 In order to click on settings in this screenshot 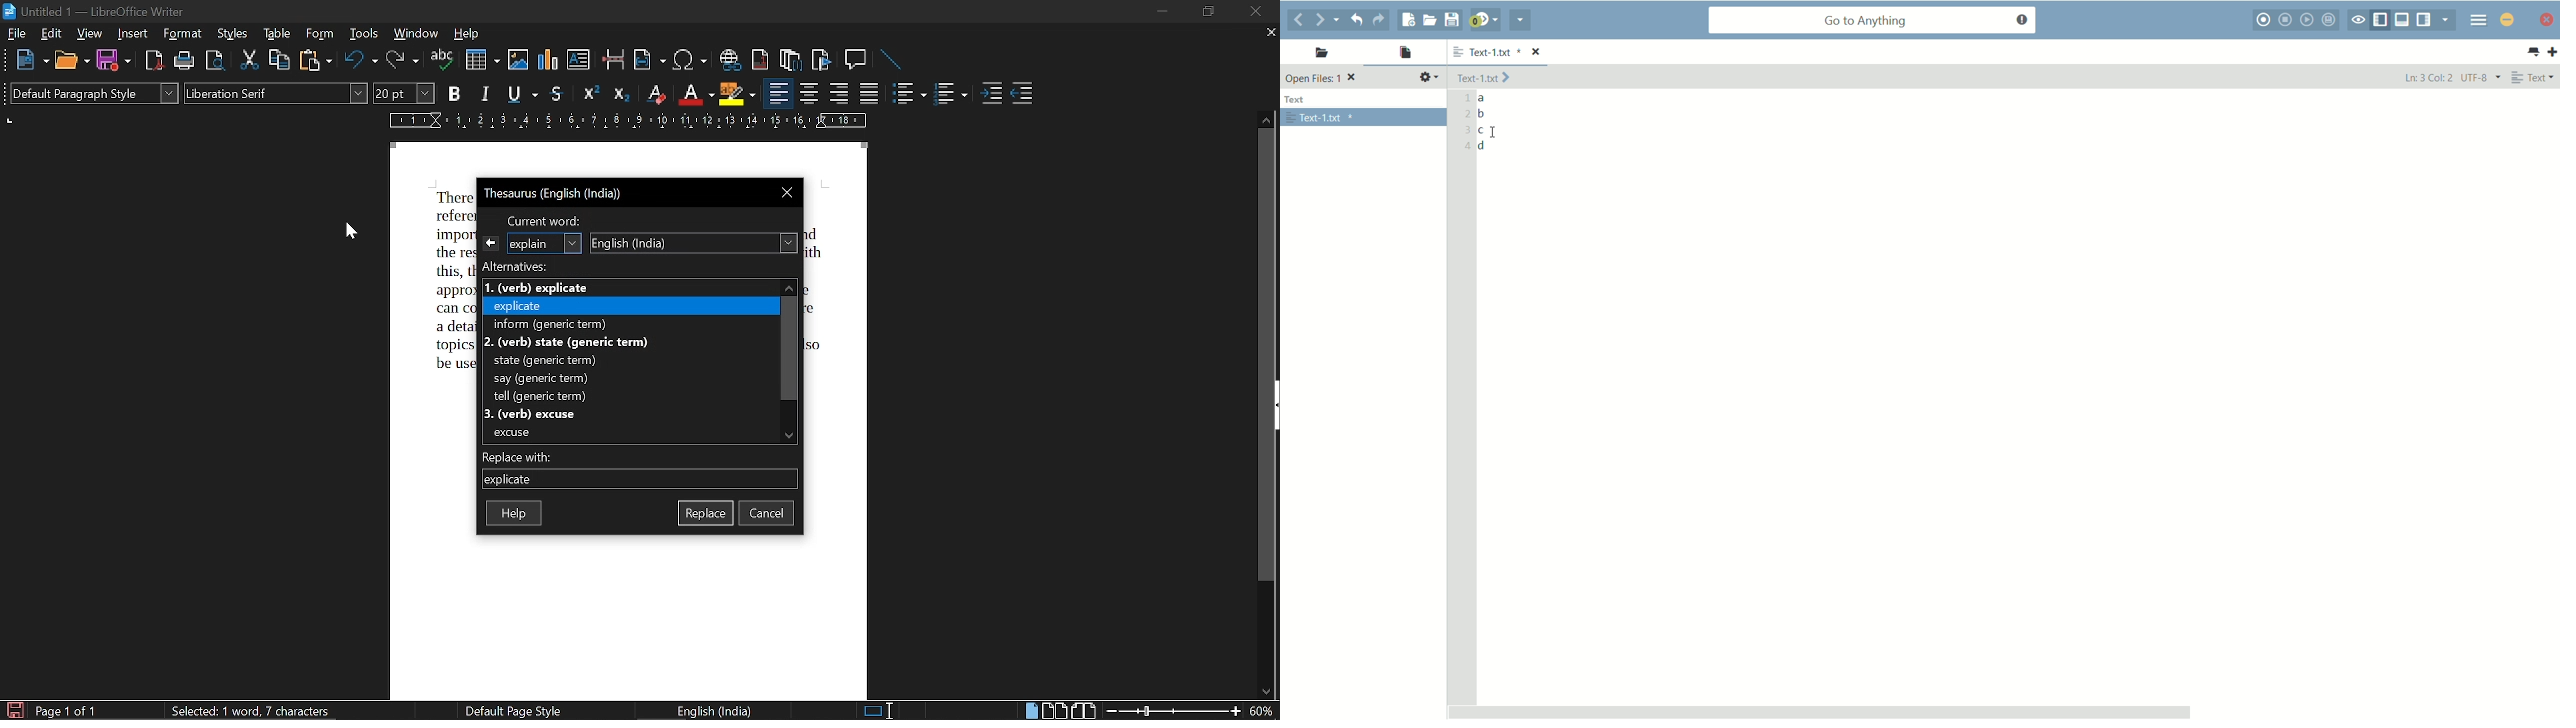, I will do `click(1429, 77)`.